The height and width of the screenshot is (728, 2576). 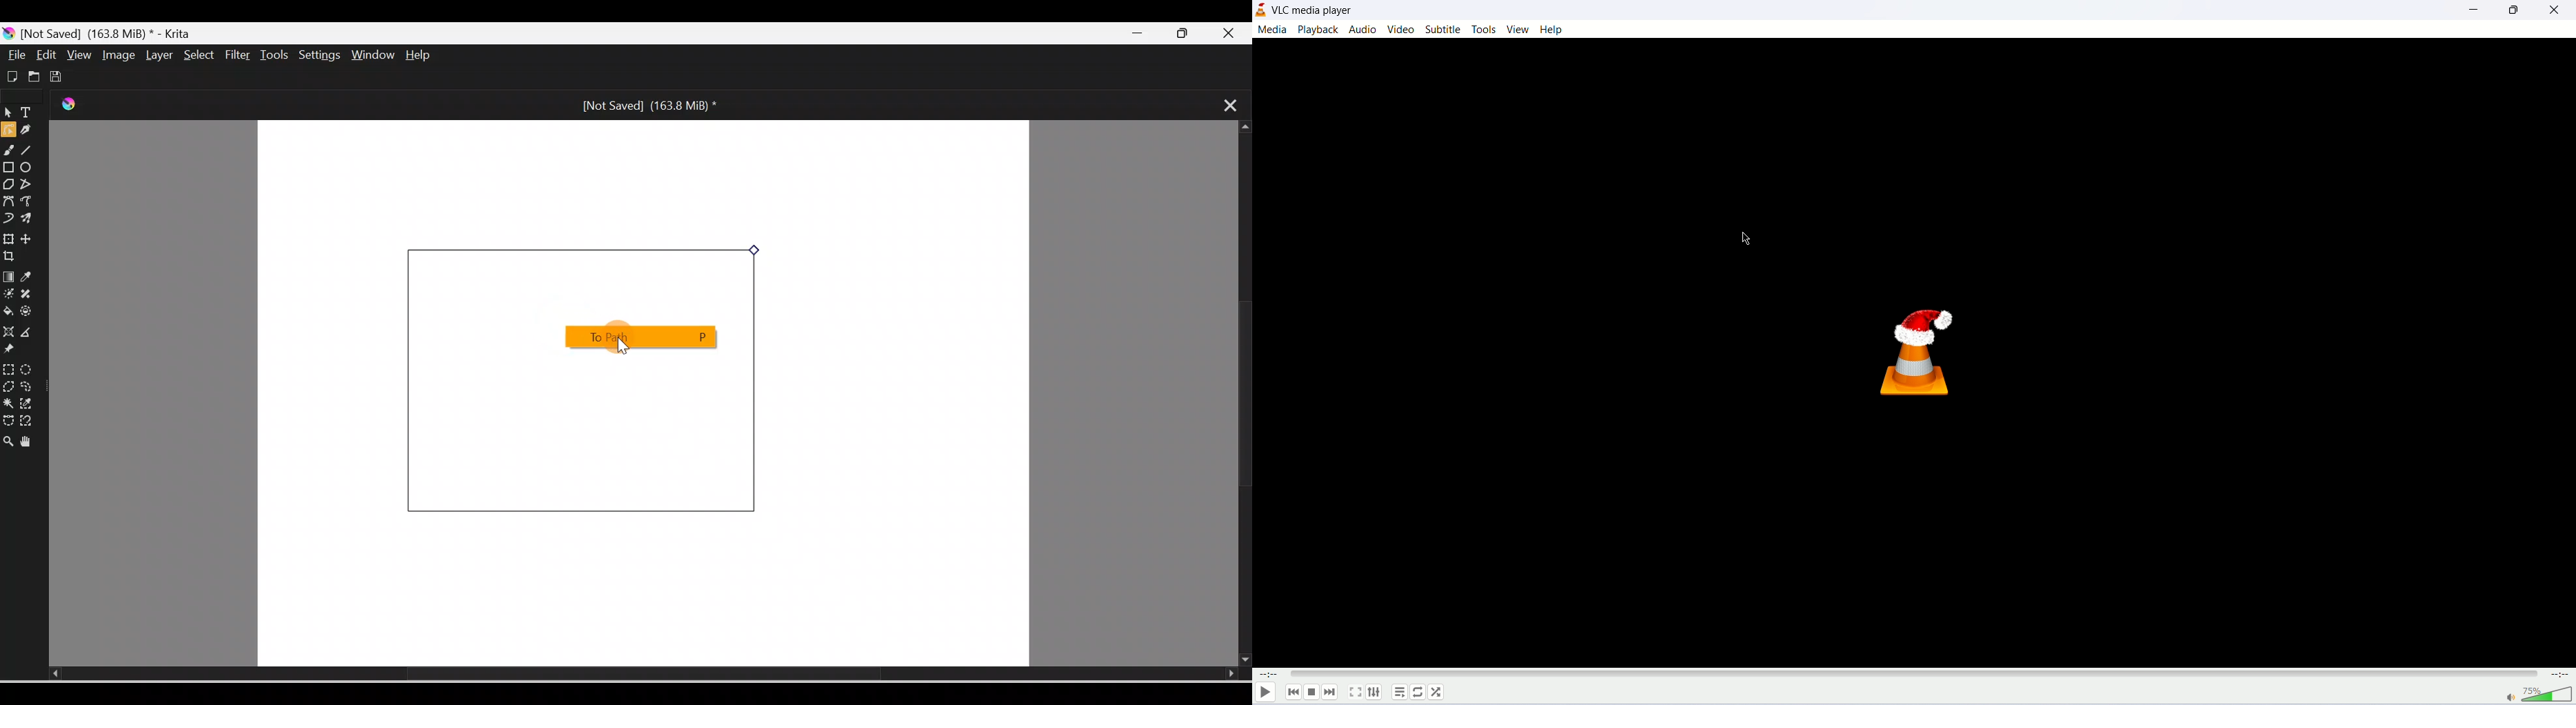 What do you see at coordinates (624, 674) in the screenshot?
I see `Scroll bar` at bounding box center [624, 674].